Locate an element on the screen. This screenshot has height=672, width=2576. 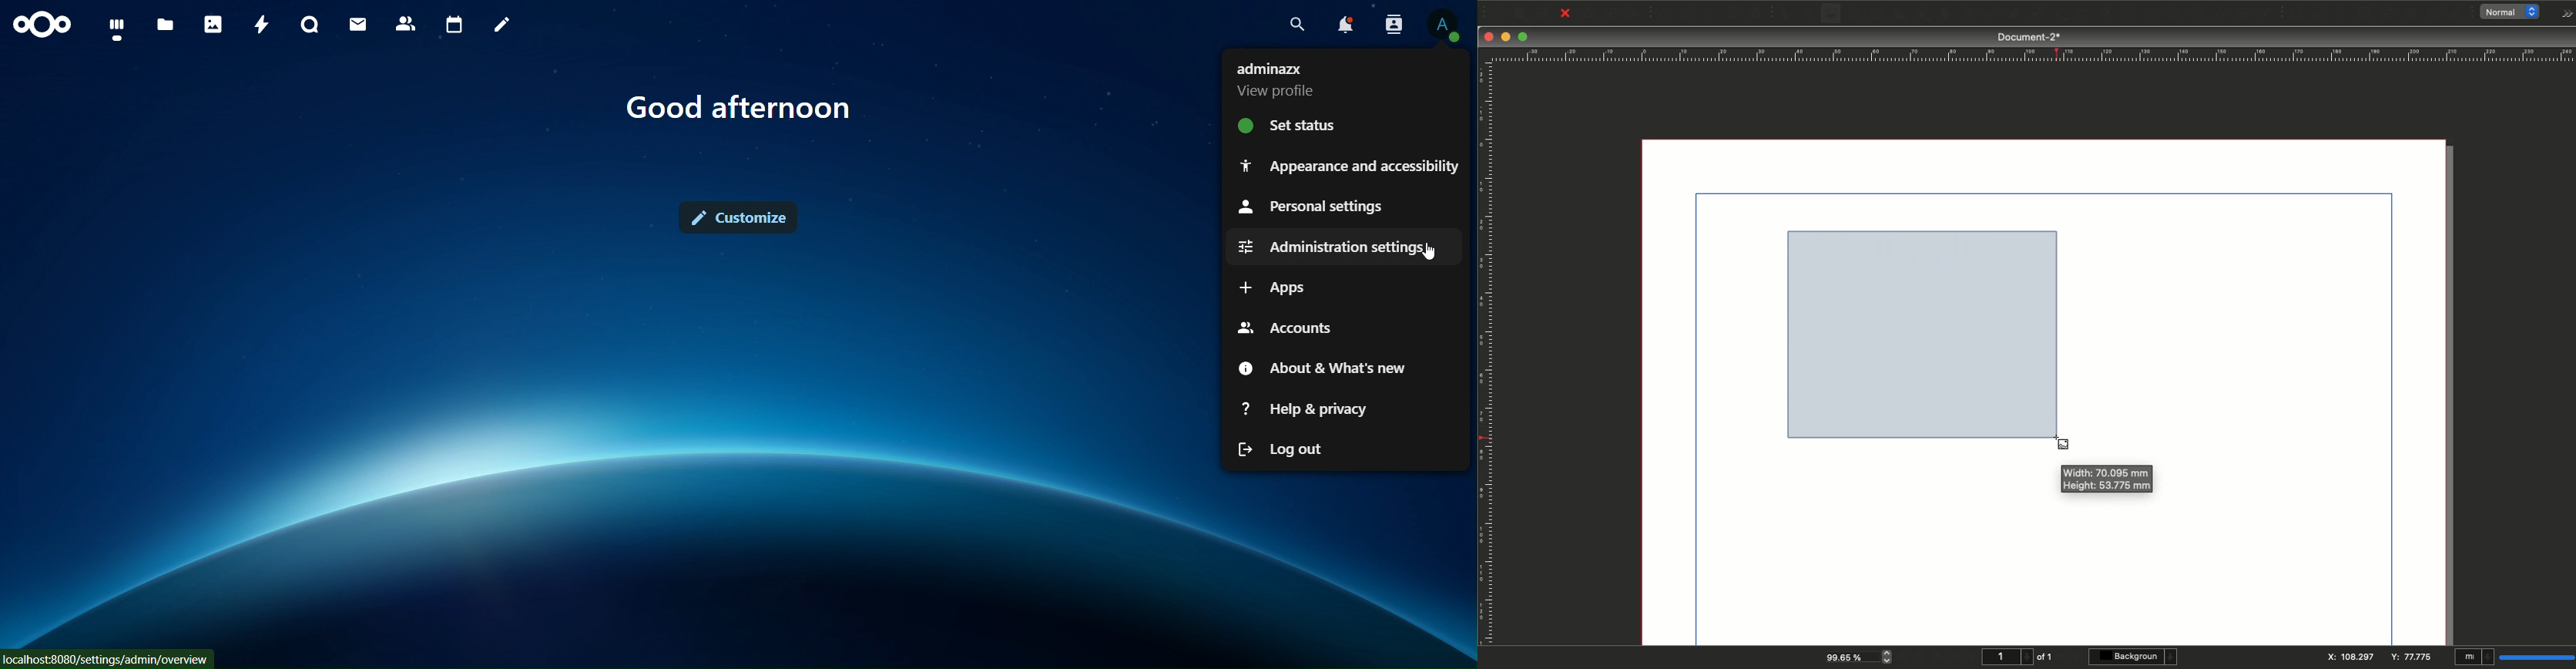
help & privacy is located at coordinates (1306, 407).